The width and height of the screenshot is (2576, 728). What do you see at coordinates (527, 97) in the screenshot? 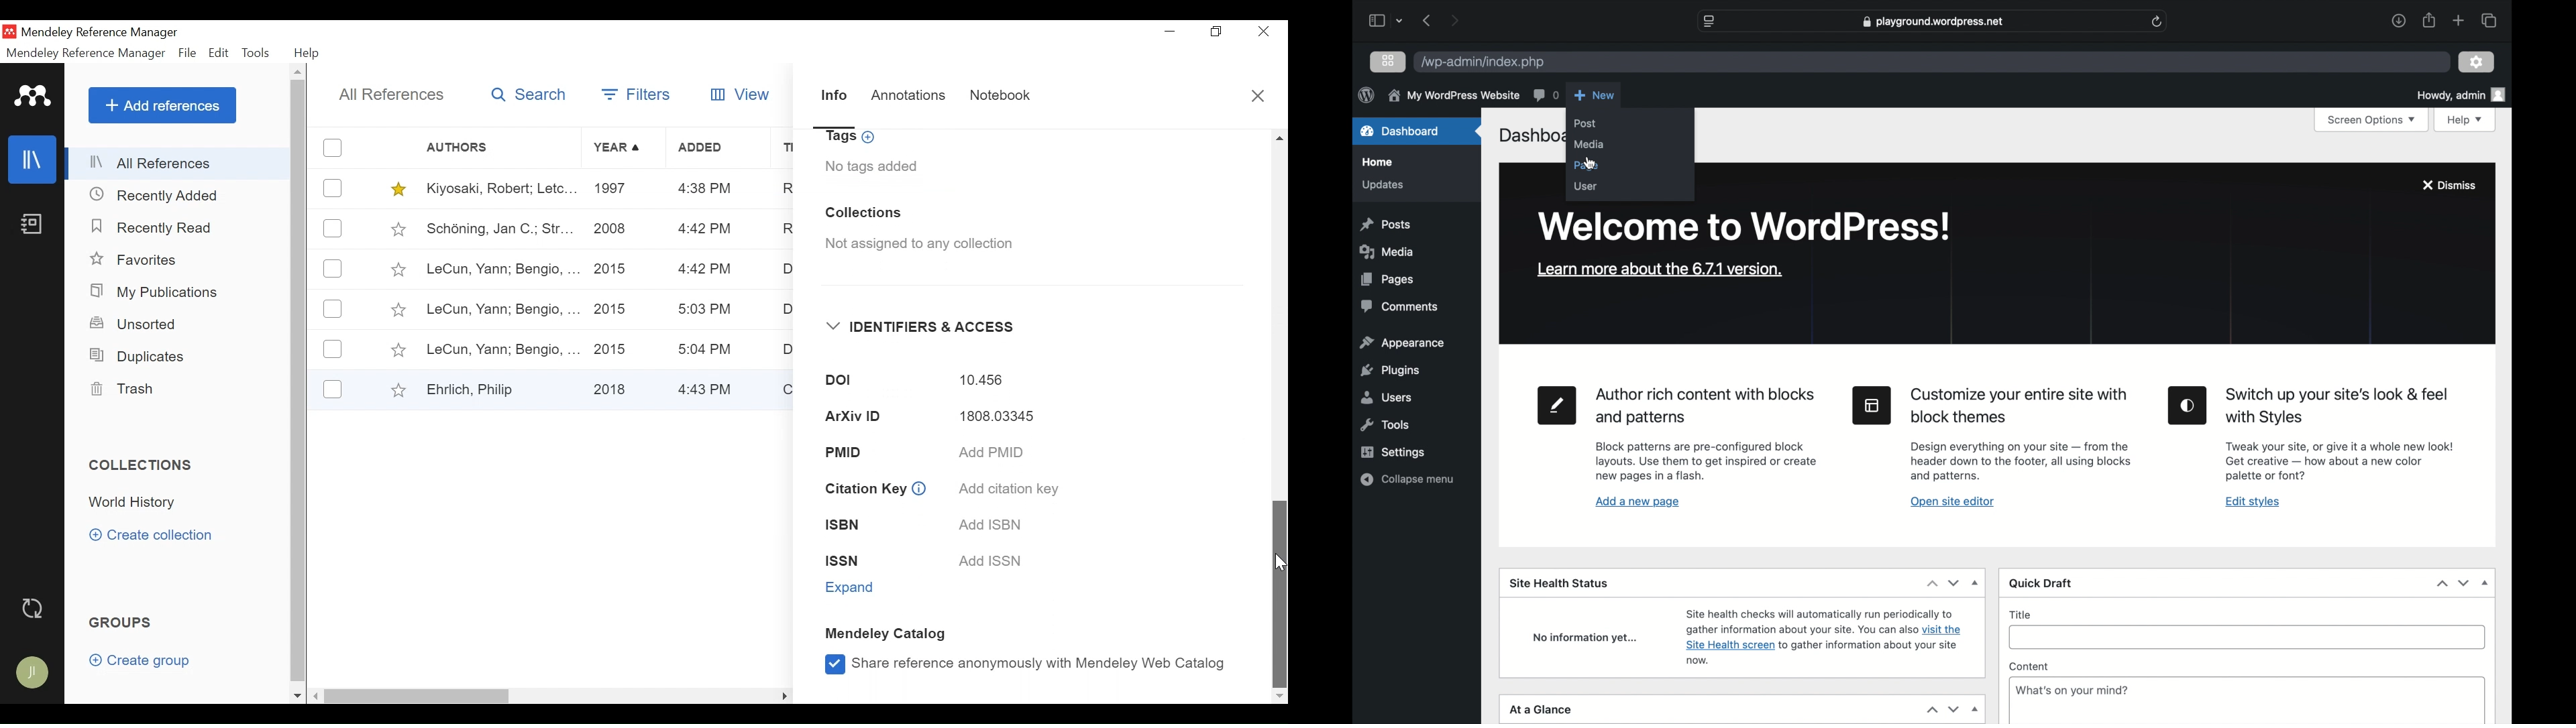
I see `Search` at bounding box center [527, 97].